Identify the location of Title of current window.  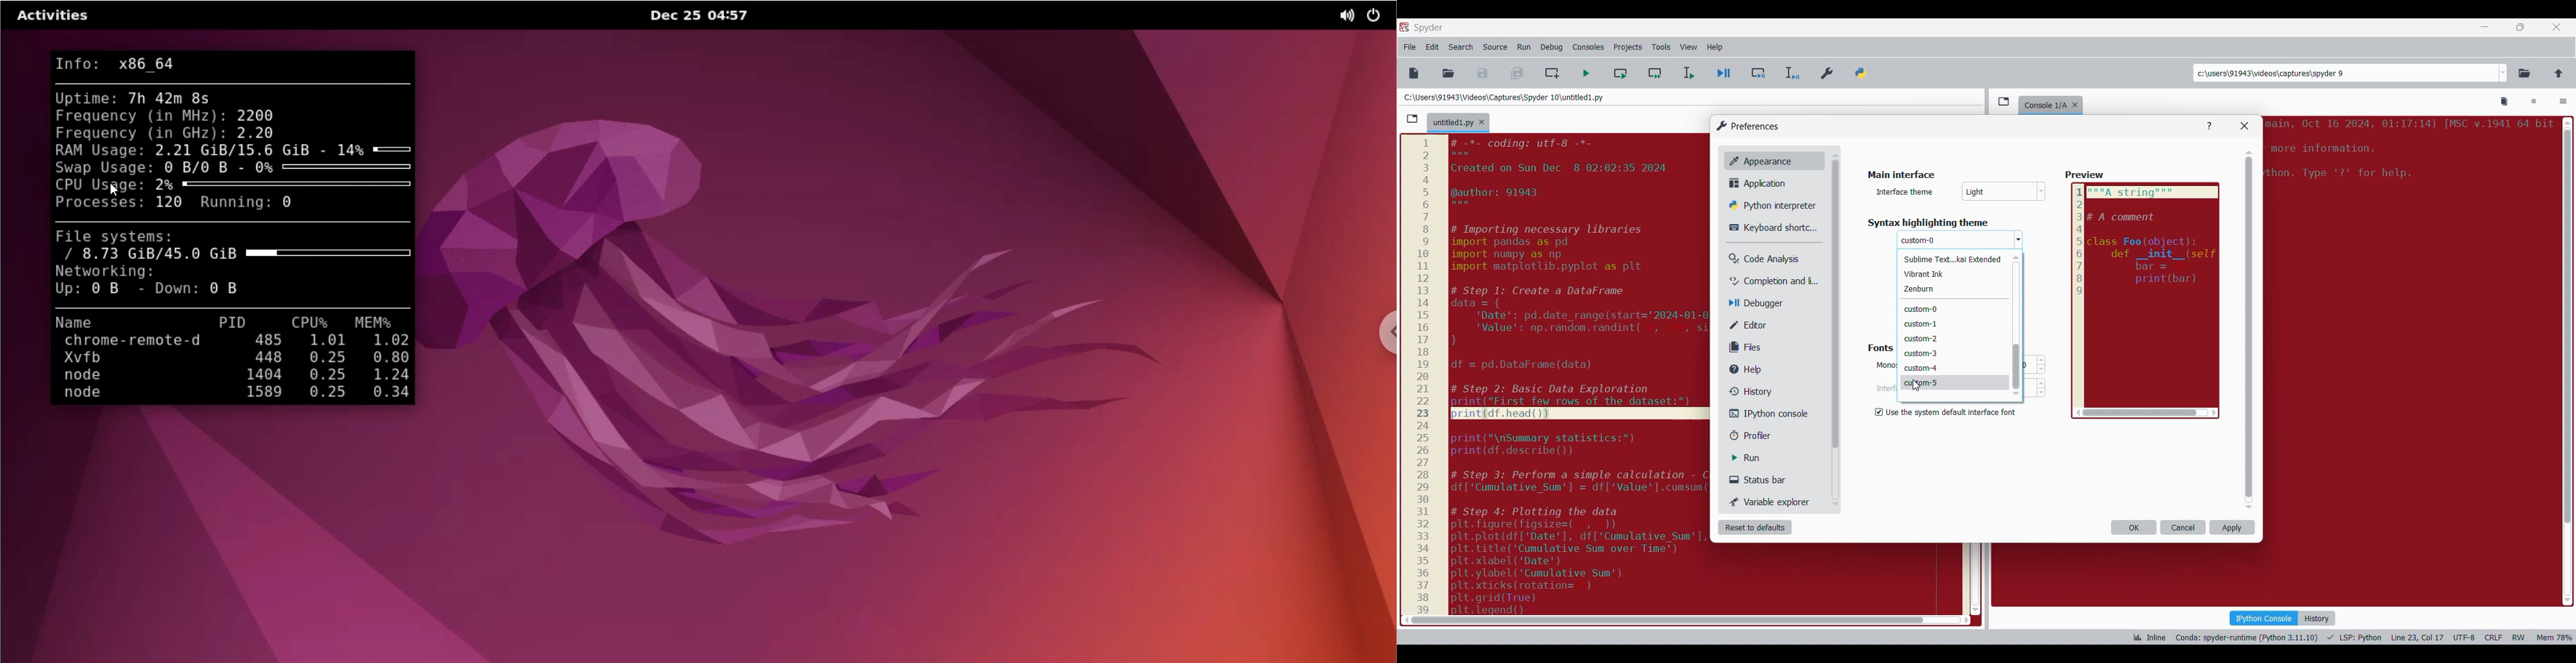
(1900, 176).